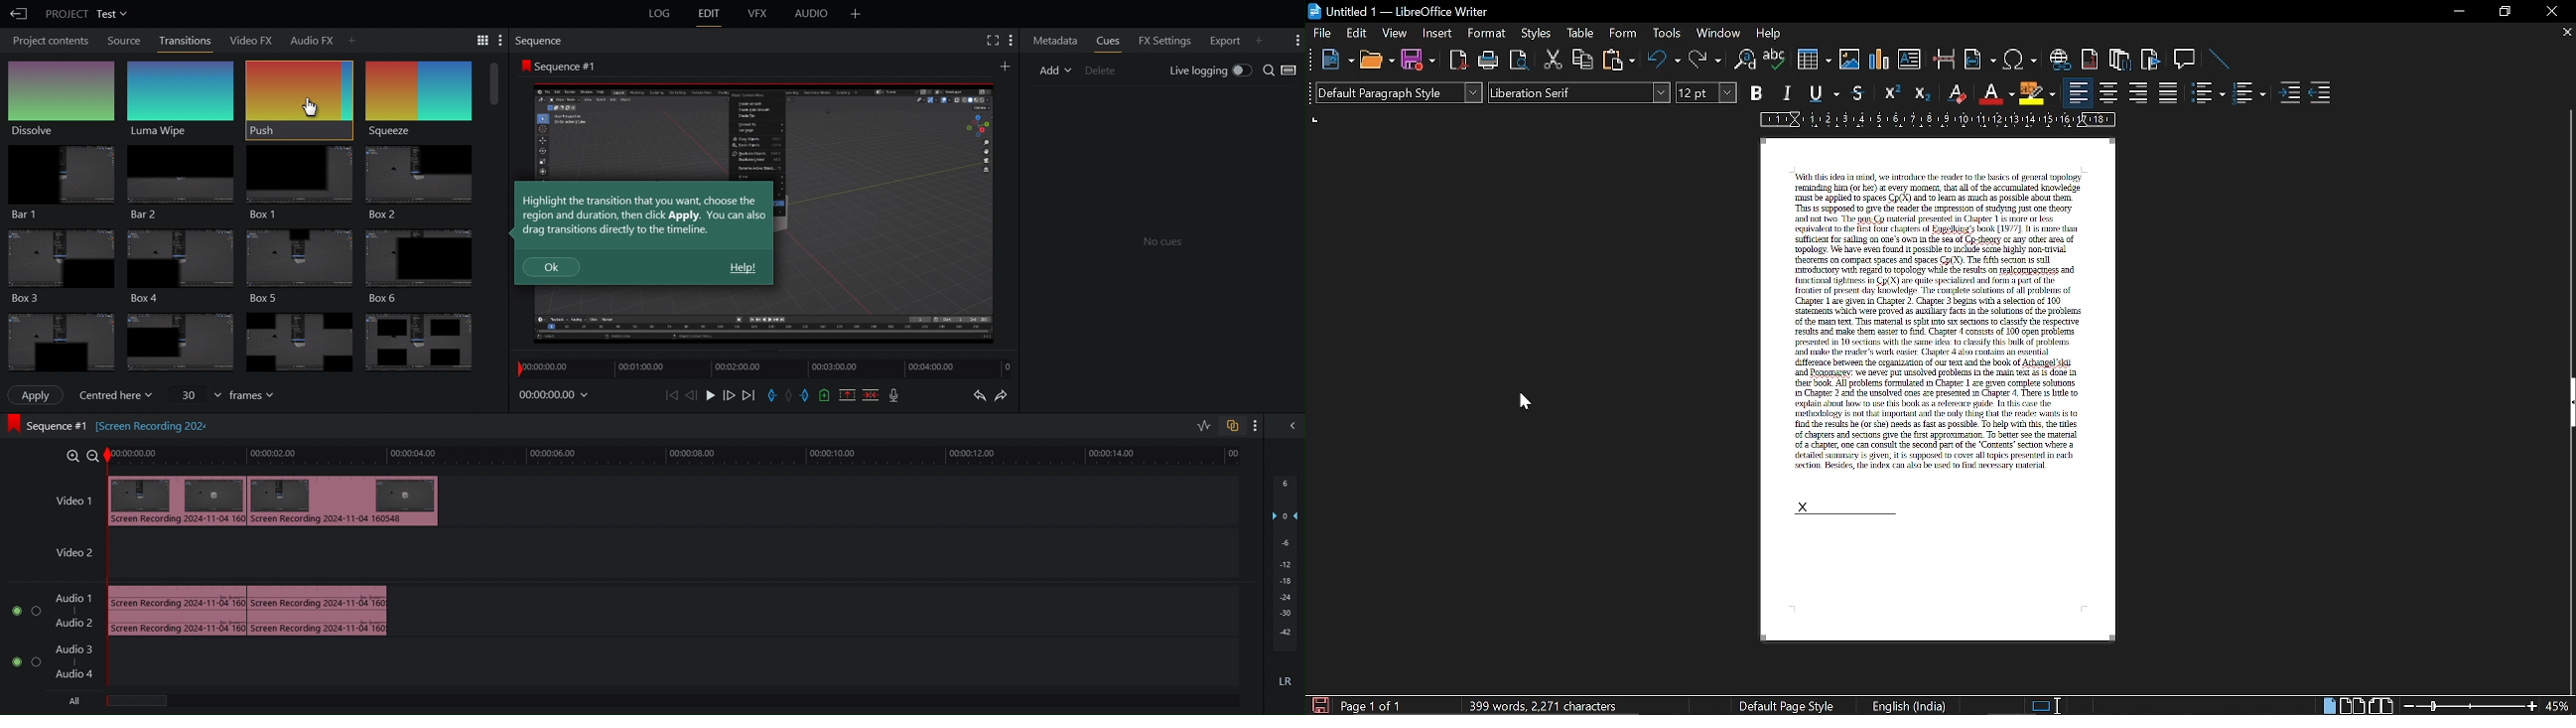 The image size is (2576, 728). Describe the element at coordinates (1706, 93) in the screenshot. I see `text size` at that location.